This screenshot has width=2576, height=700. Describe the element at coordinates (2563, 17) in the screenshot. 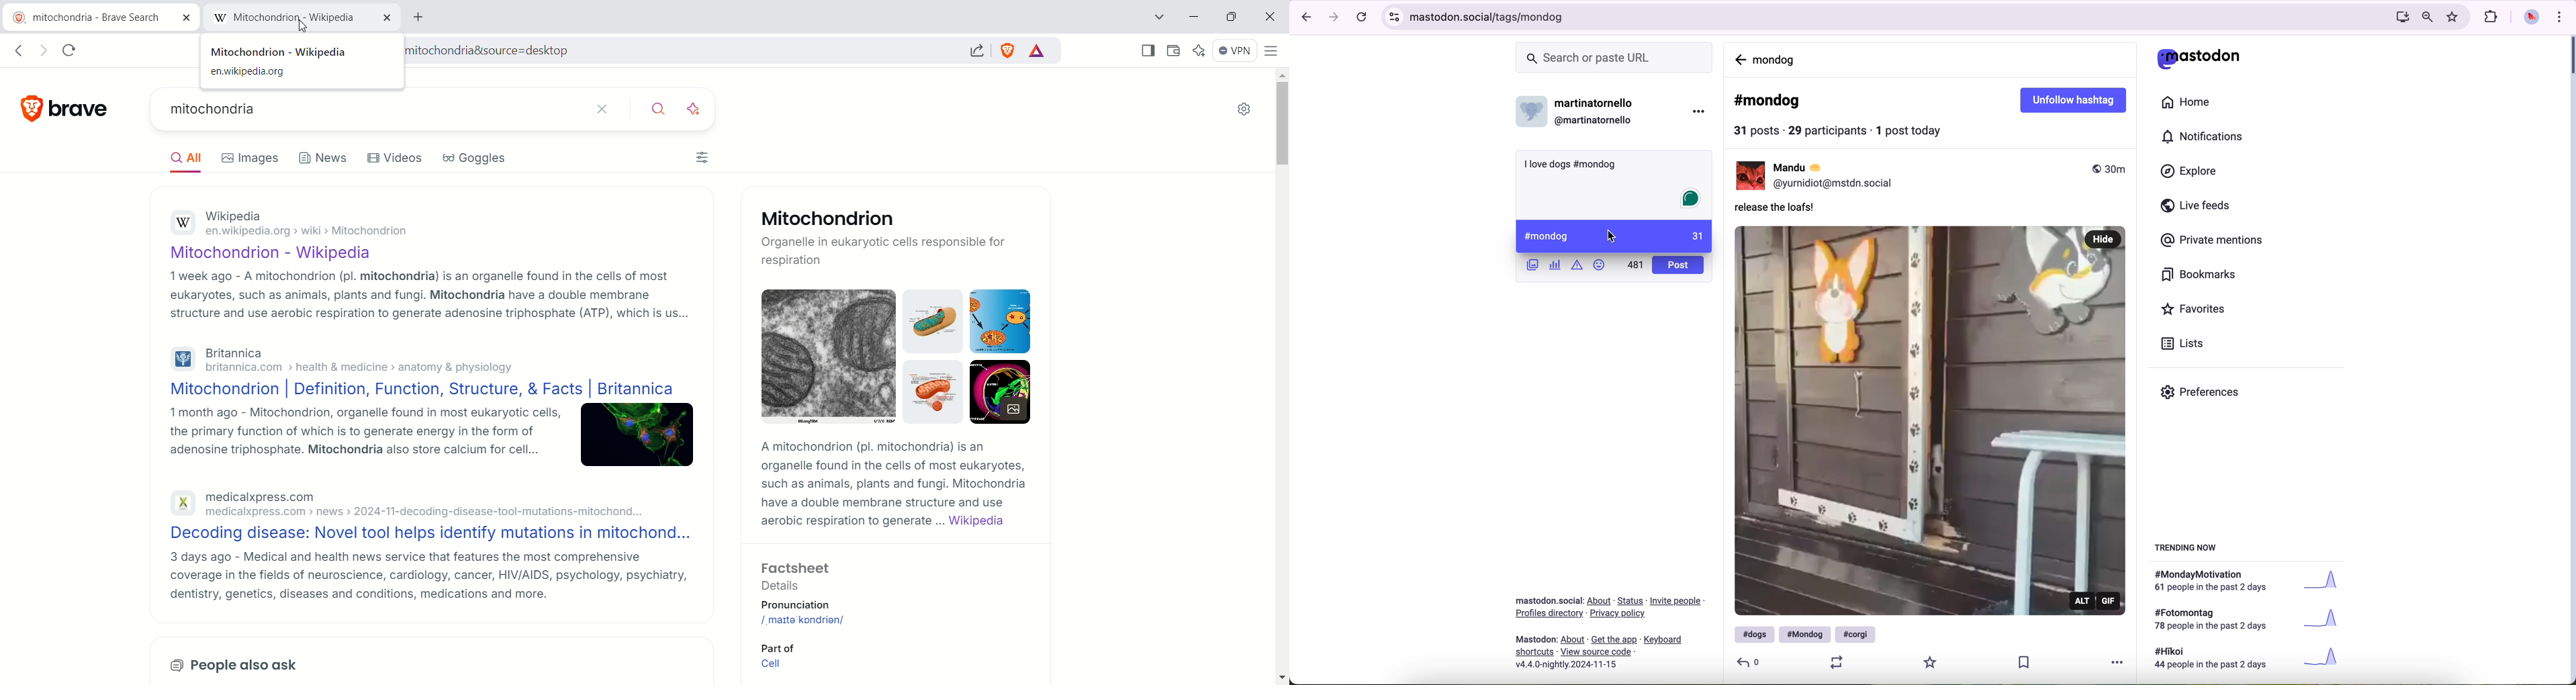

I see `customize and control Google Chrome` at that location.